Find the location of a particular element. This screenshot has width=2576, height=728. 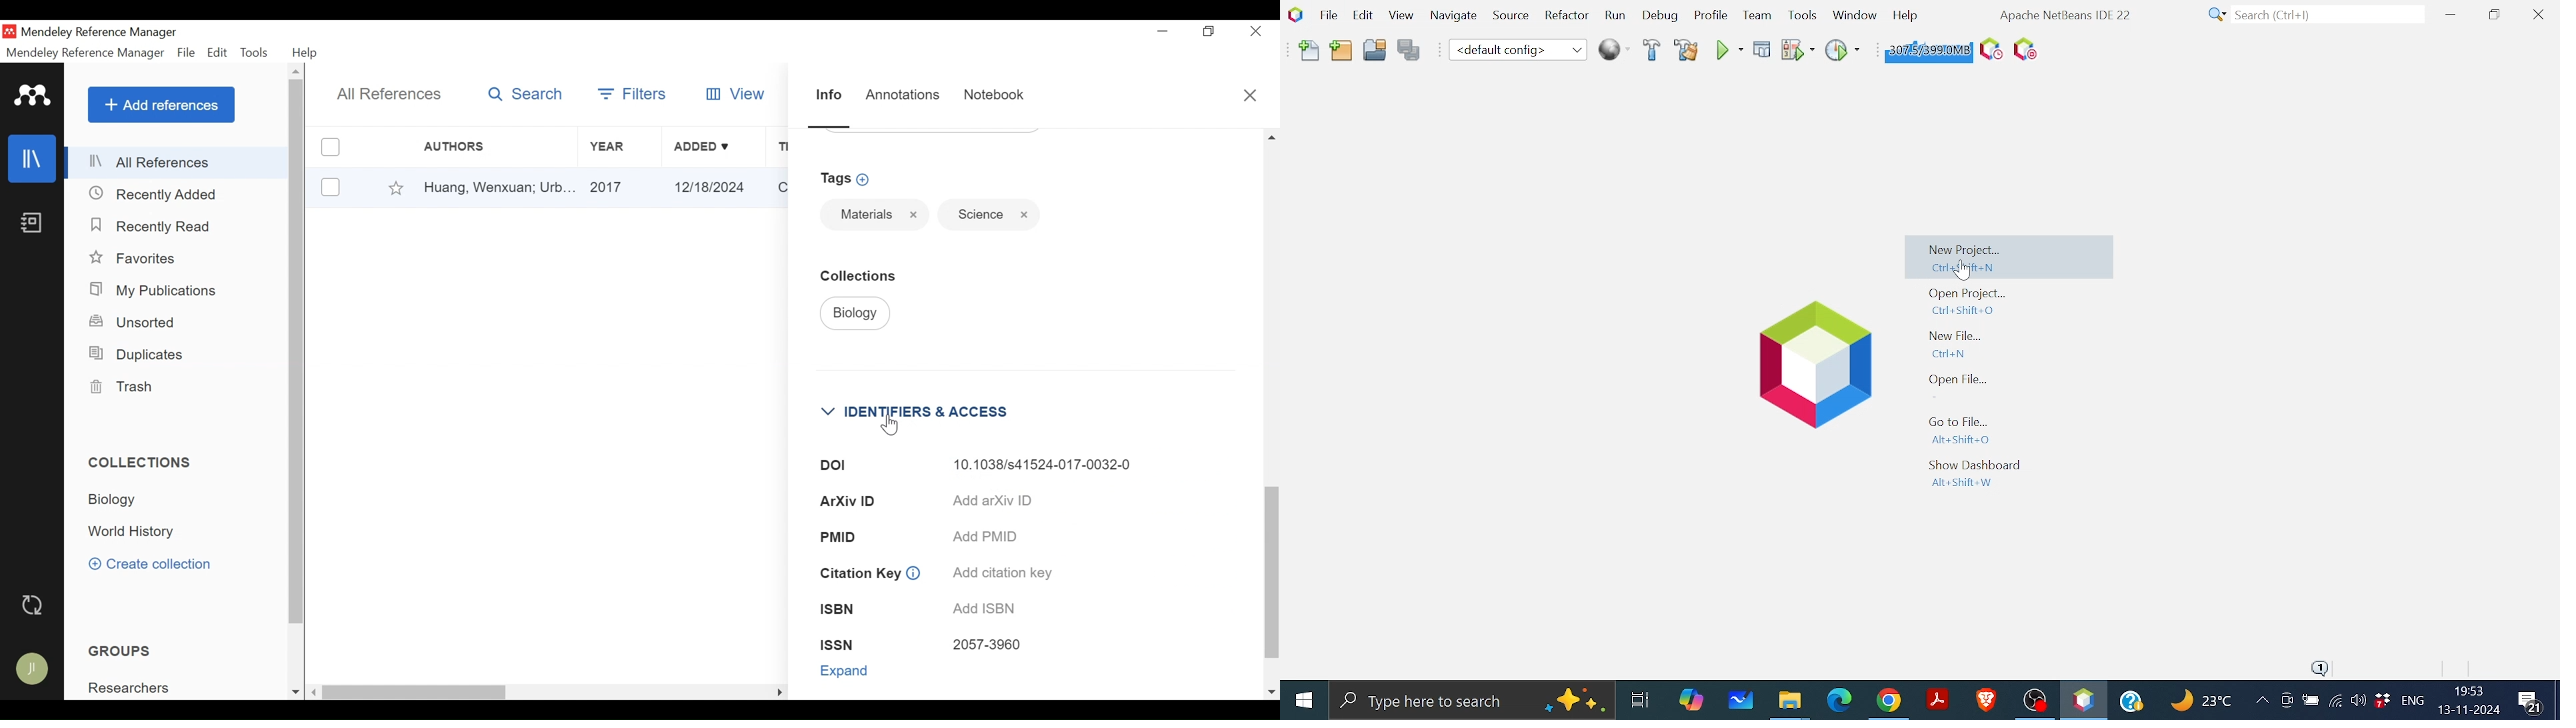

Adobe reader is located at coordinates (1937, 699).